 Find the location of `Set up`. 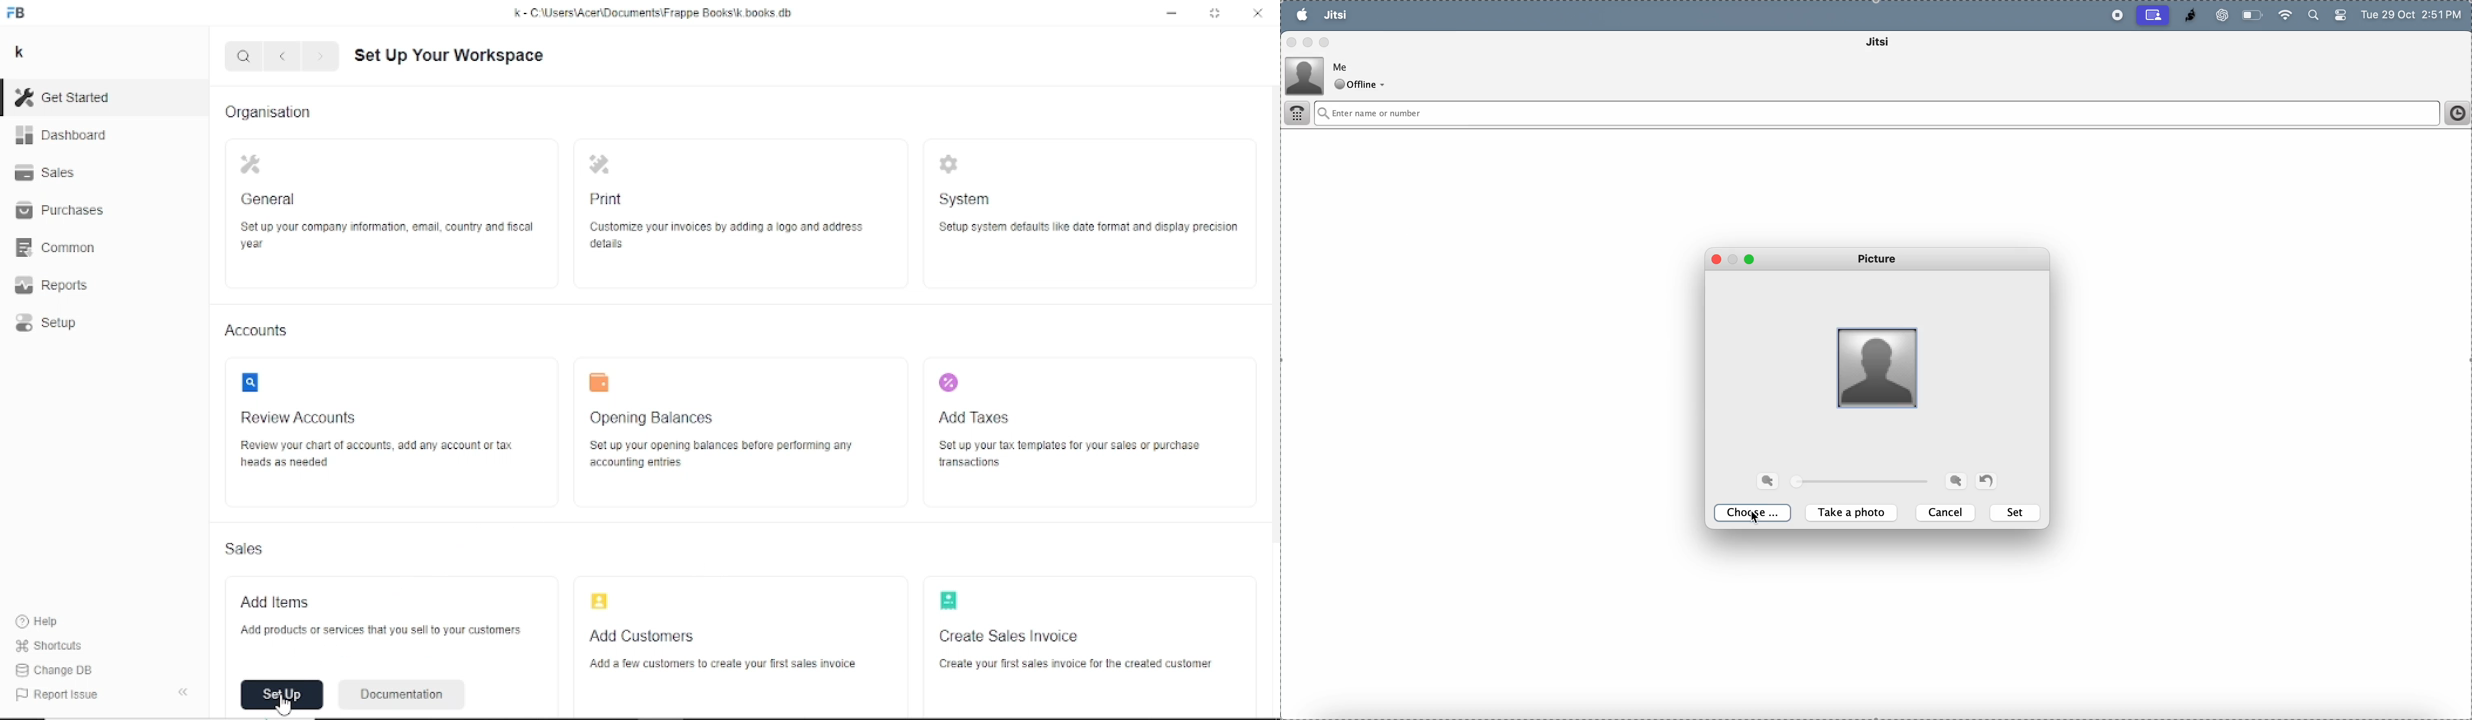

Set up is located at coordinates (282, 695).